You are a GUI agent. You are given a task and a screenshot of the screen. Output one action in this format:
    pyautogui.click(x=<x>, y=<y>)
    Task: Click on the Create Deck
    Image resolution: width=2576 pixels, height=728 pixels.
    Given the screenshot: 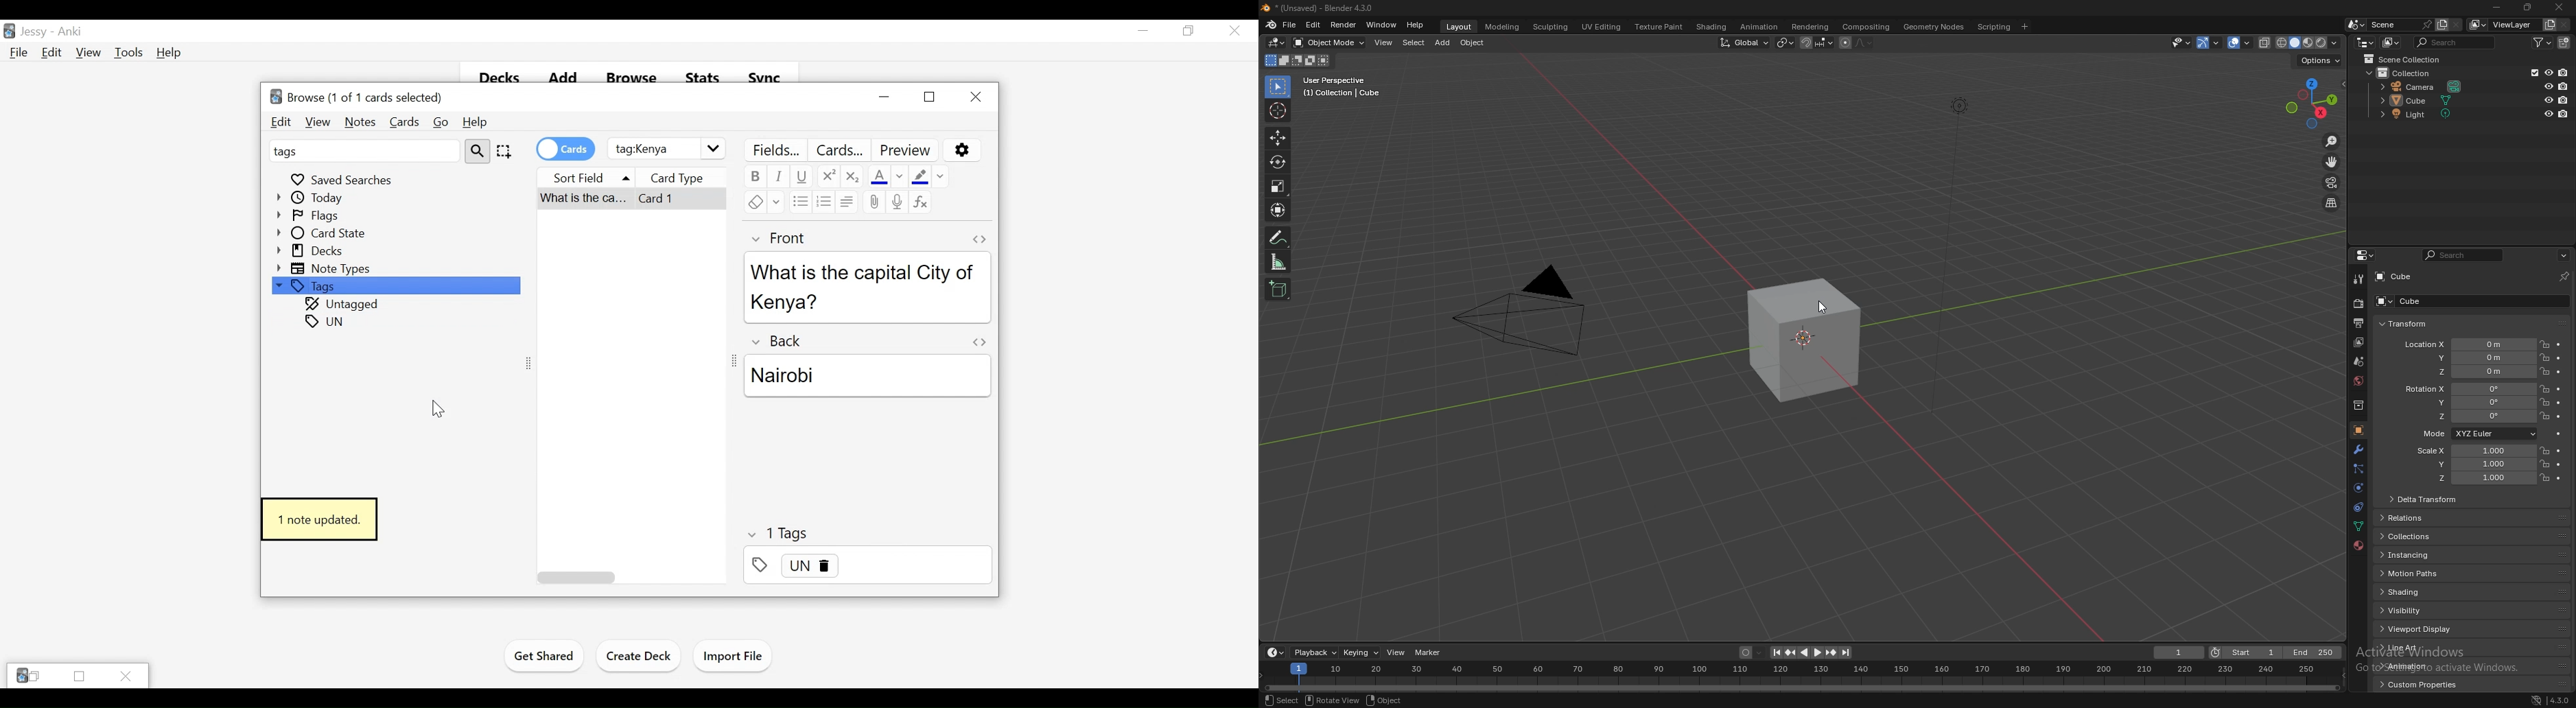 What is the action you would take?
    pyautogui.click(x=640, y=656)
    